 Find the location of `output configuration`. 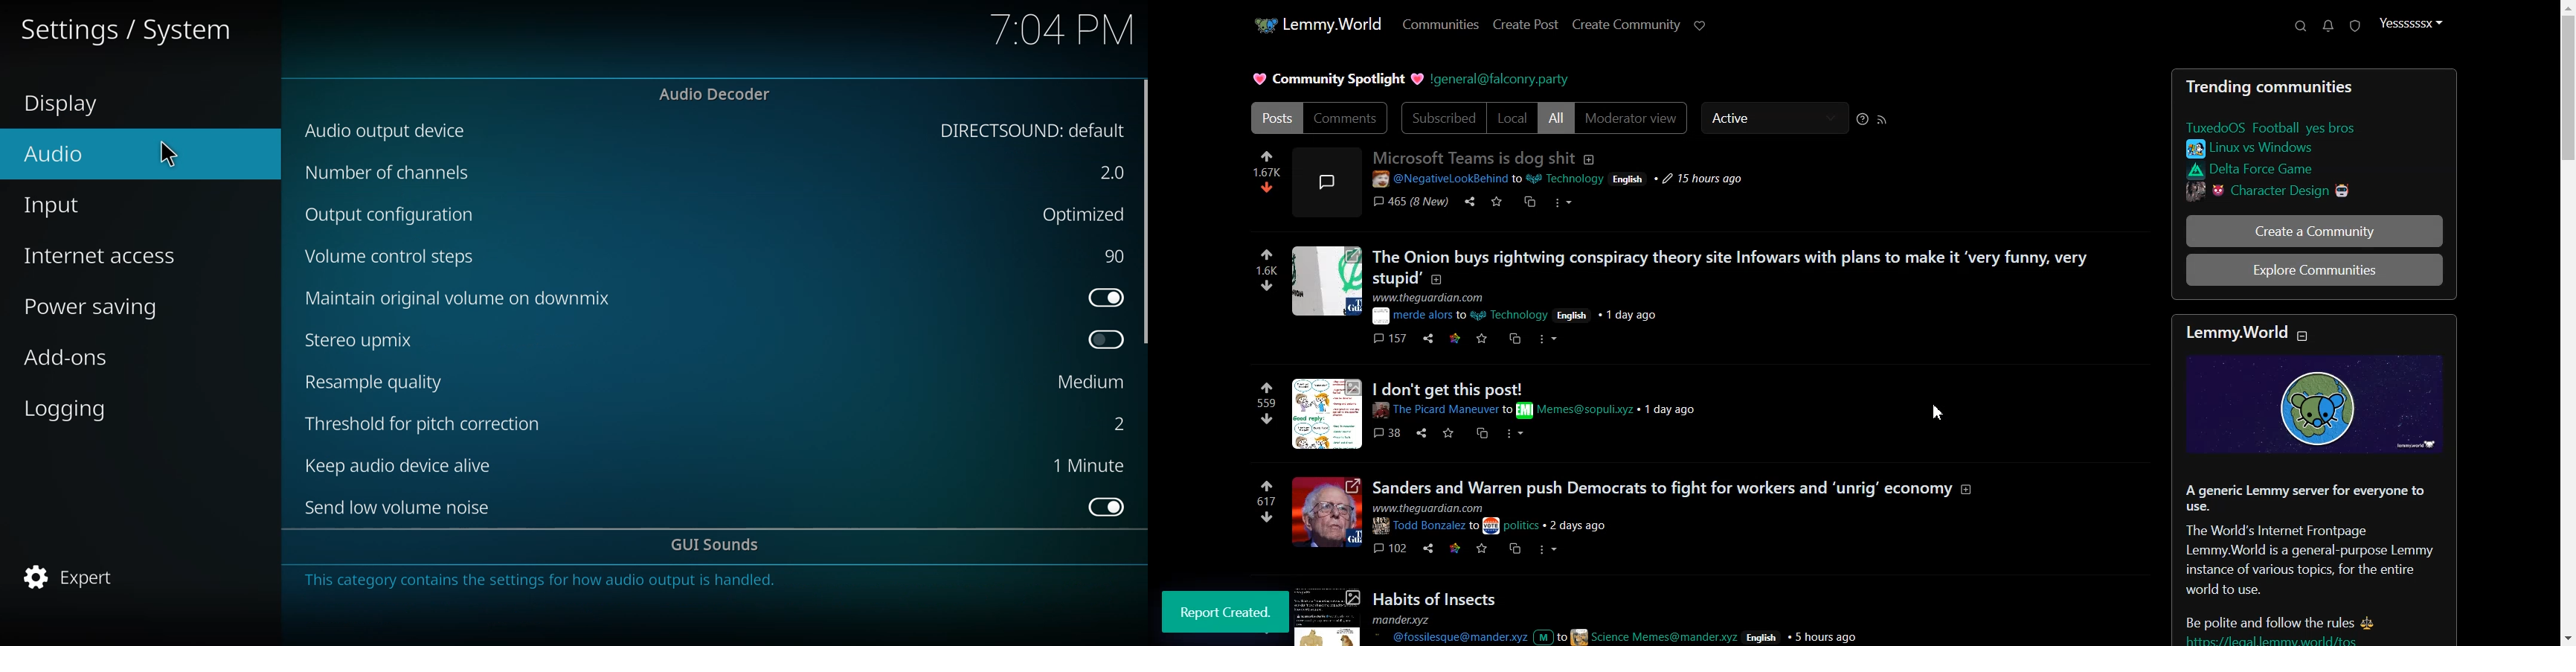

output configuration is located at coordinates (396, 217).